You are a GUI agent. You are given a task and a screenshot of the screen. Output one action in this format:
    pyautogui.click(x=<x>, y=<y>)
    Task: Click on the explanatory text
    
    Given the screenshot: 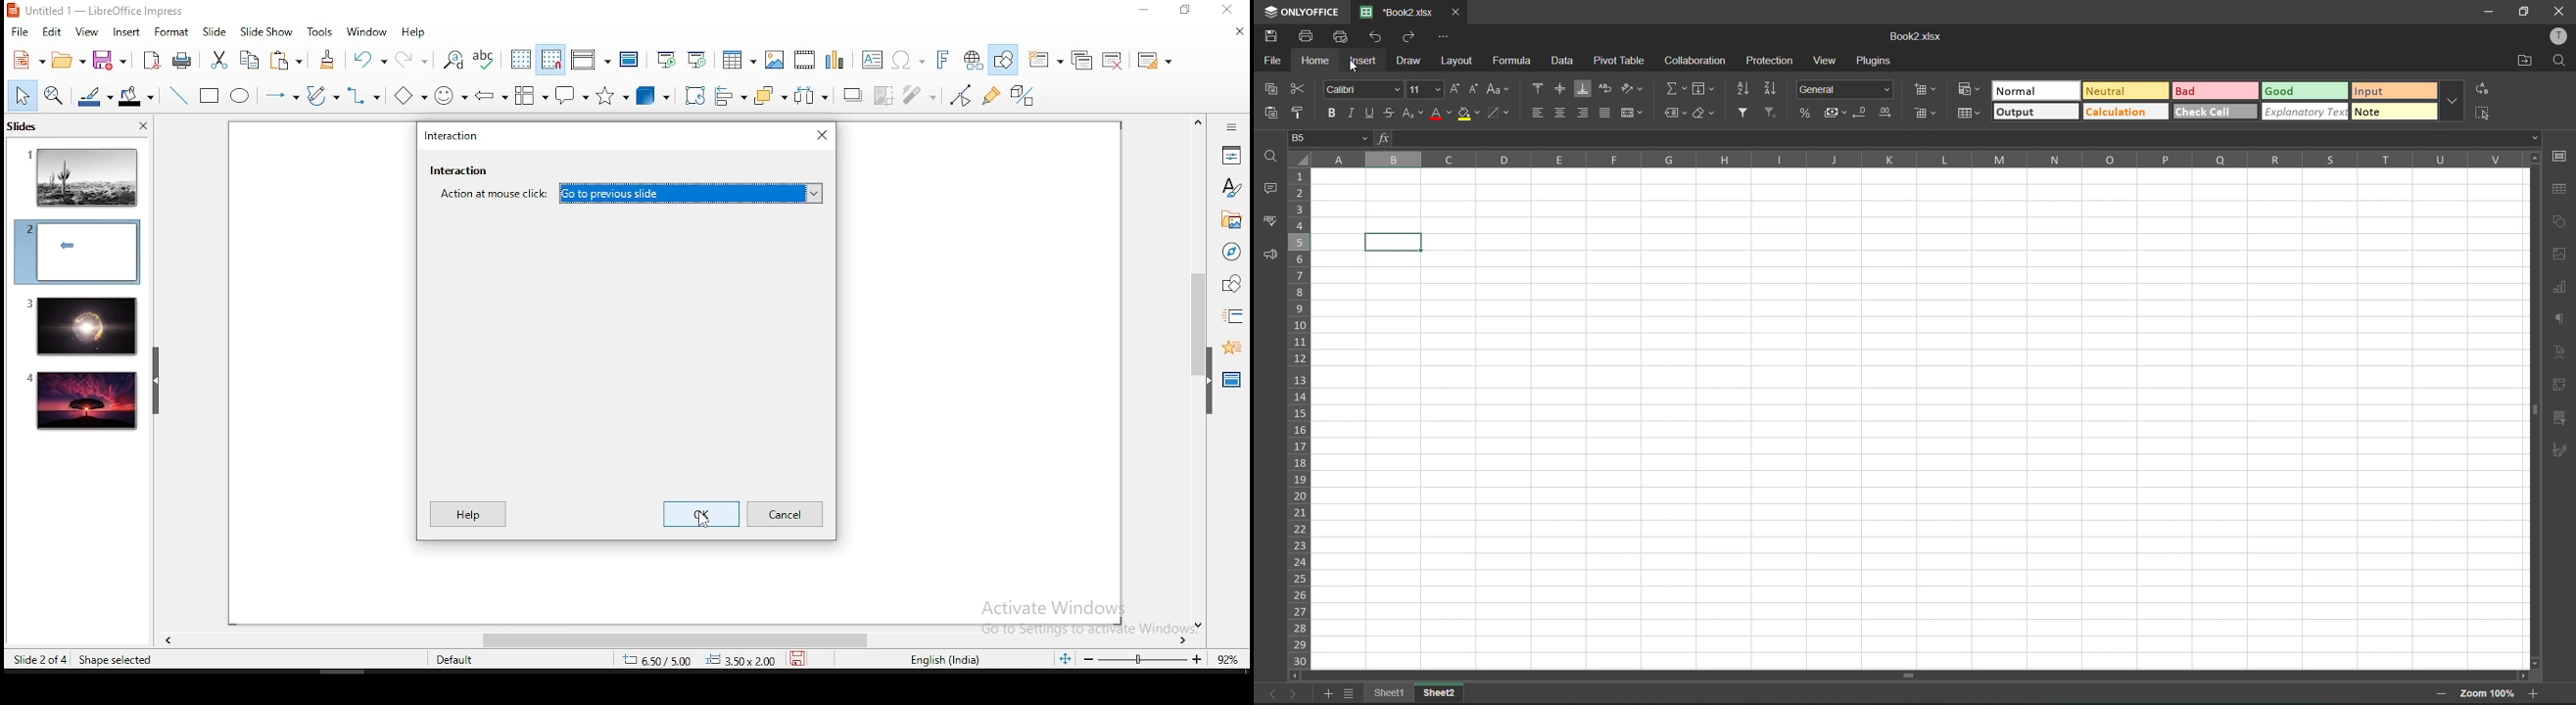 What is the action you would take?
    pyautogui.click(x=2303, y=112)
    